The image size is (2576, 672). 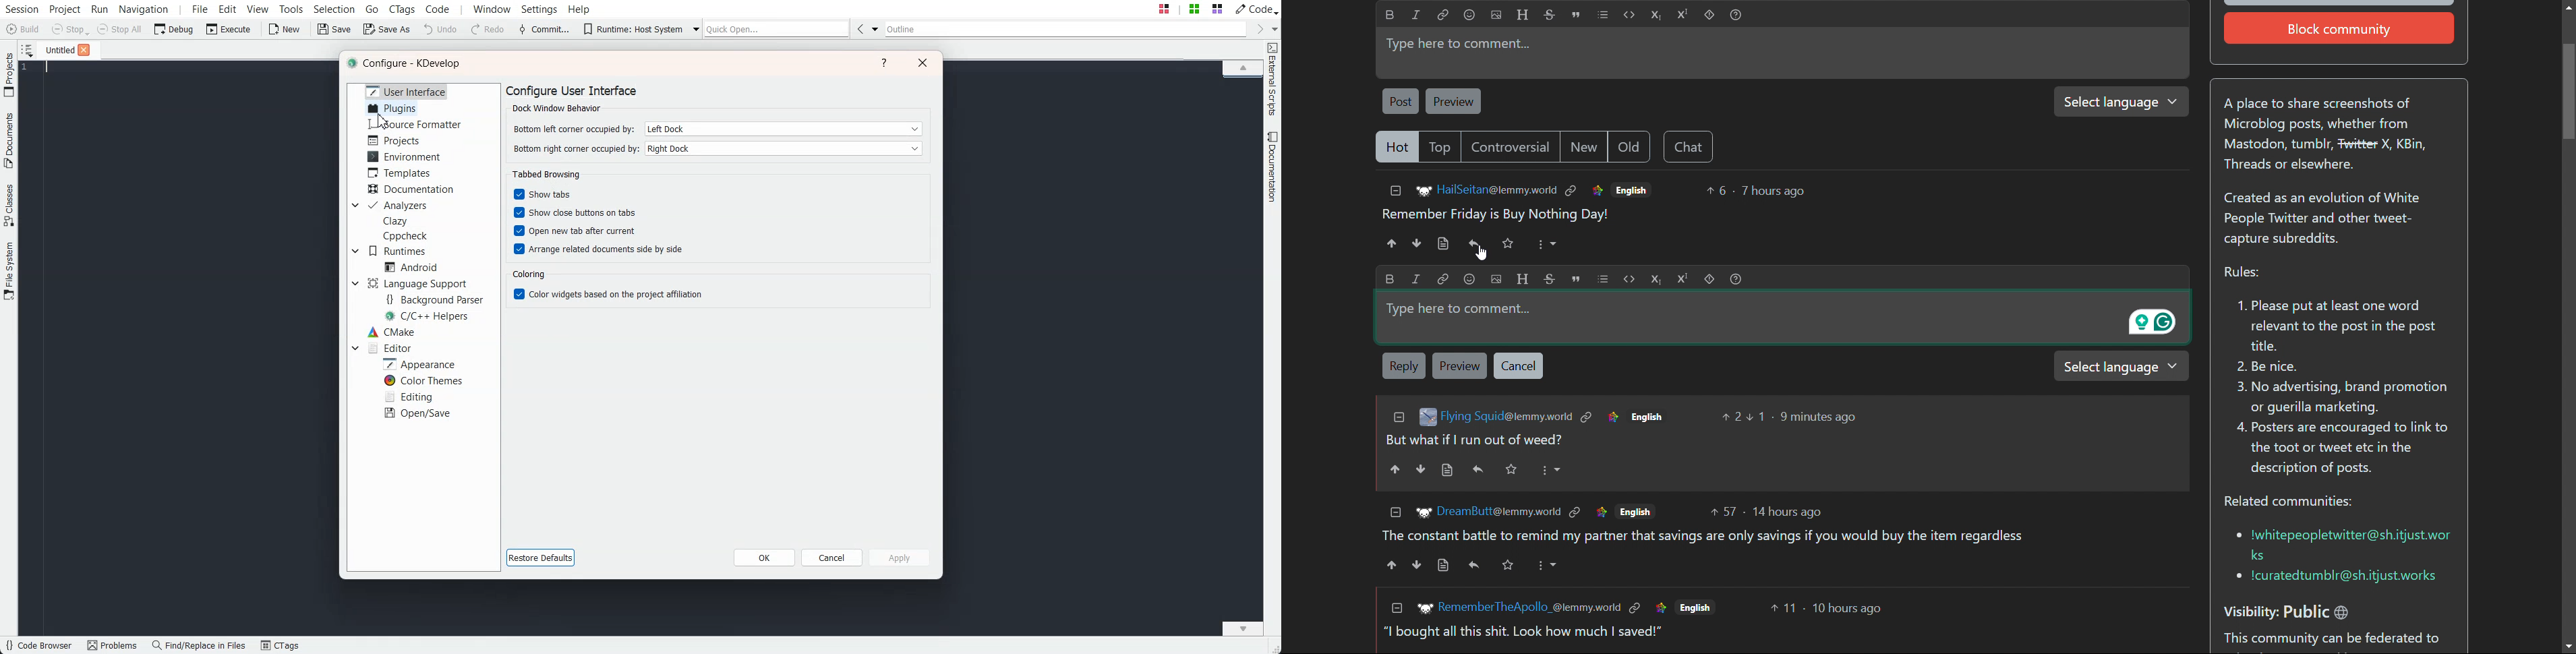 What do you see at coordinates (1548, 276) in the screenshot?
I see `Strikethrough` at bounding box center [1548, 276].